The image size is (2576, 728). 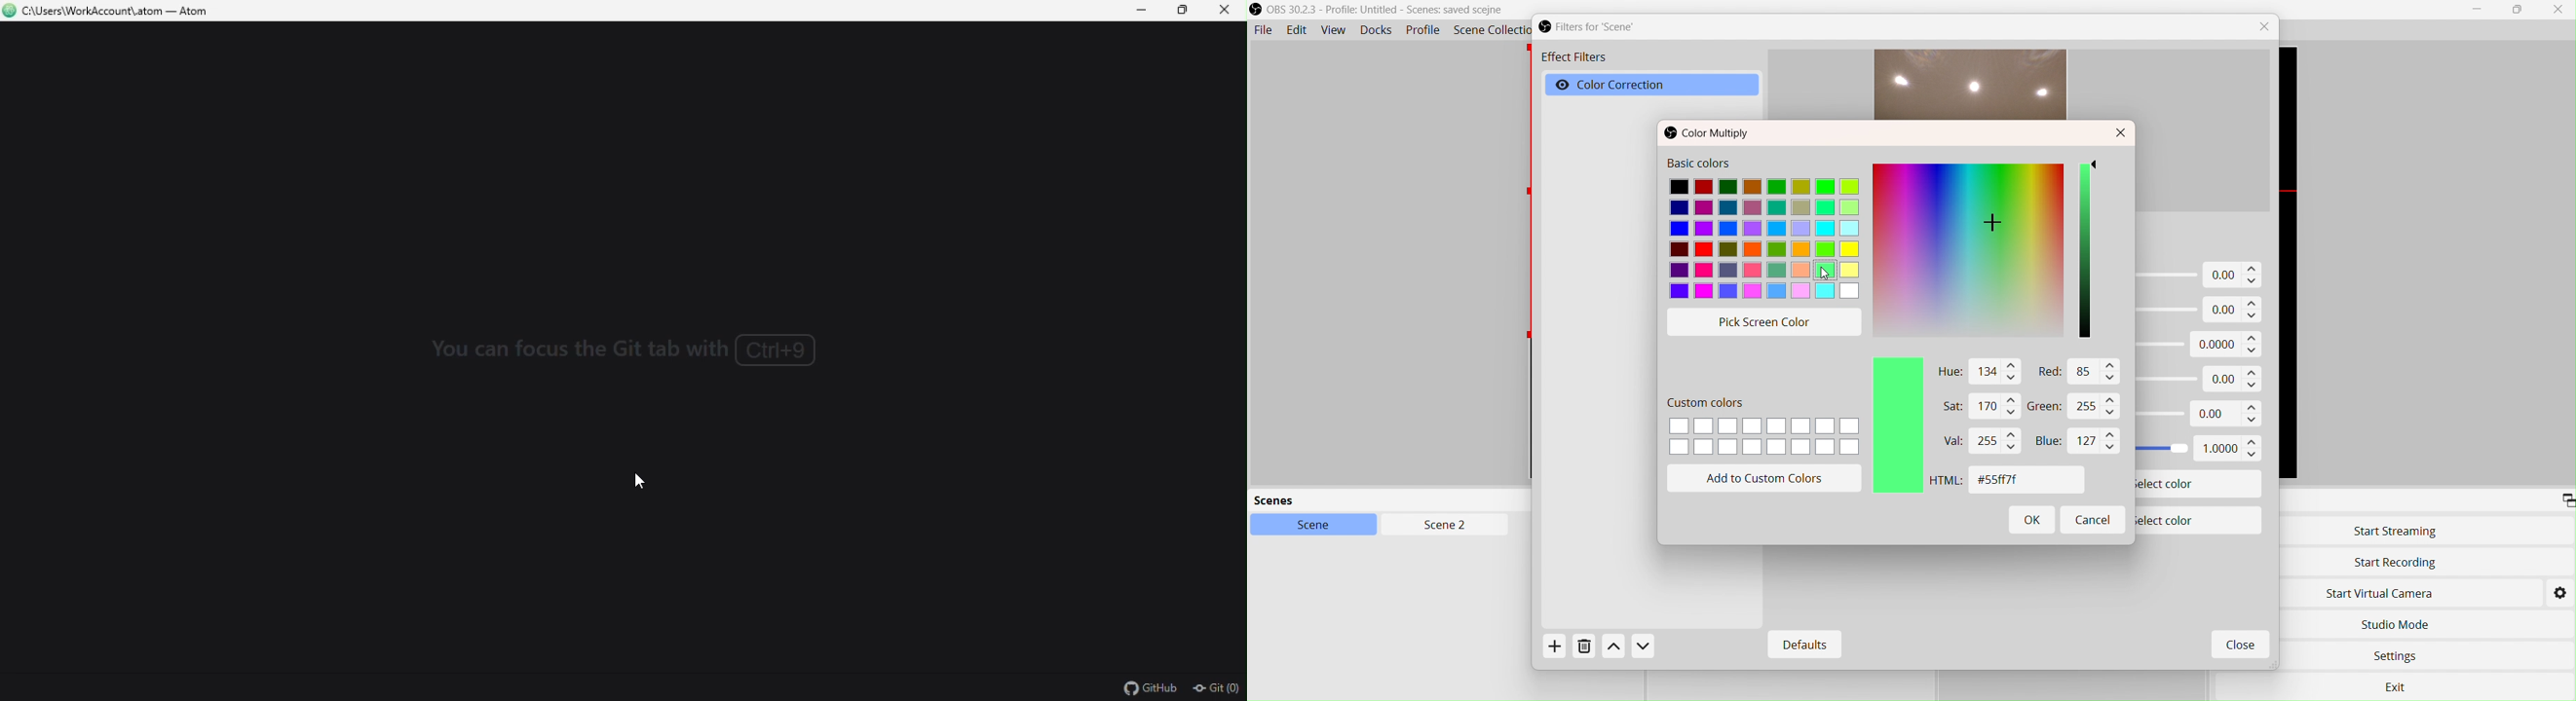 What do you see at coordinates (1334, 31) in the screenshot?
I see `View` at bounding box center [1334, 31].